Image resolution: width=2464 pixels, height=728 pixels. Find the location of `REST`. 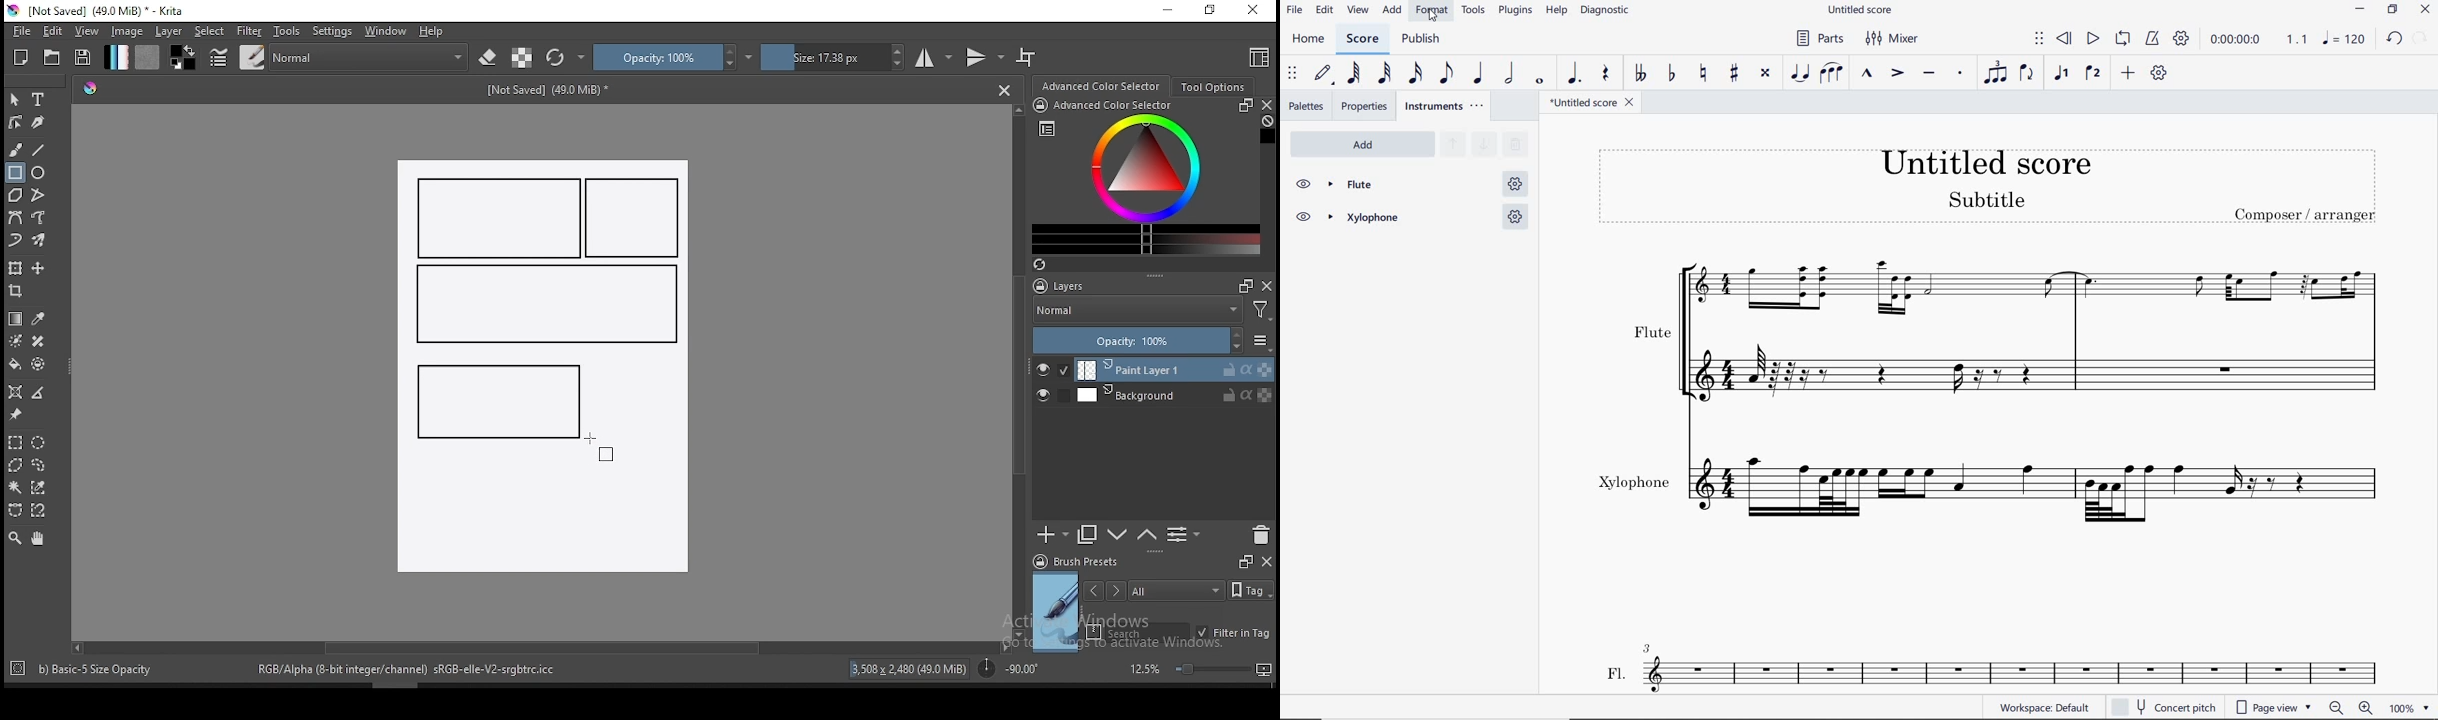

REST is located at coordinates (1607, 72).